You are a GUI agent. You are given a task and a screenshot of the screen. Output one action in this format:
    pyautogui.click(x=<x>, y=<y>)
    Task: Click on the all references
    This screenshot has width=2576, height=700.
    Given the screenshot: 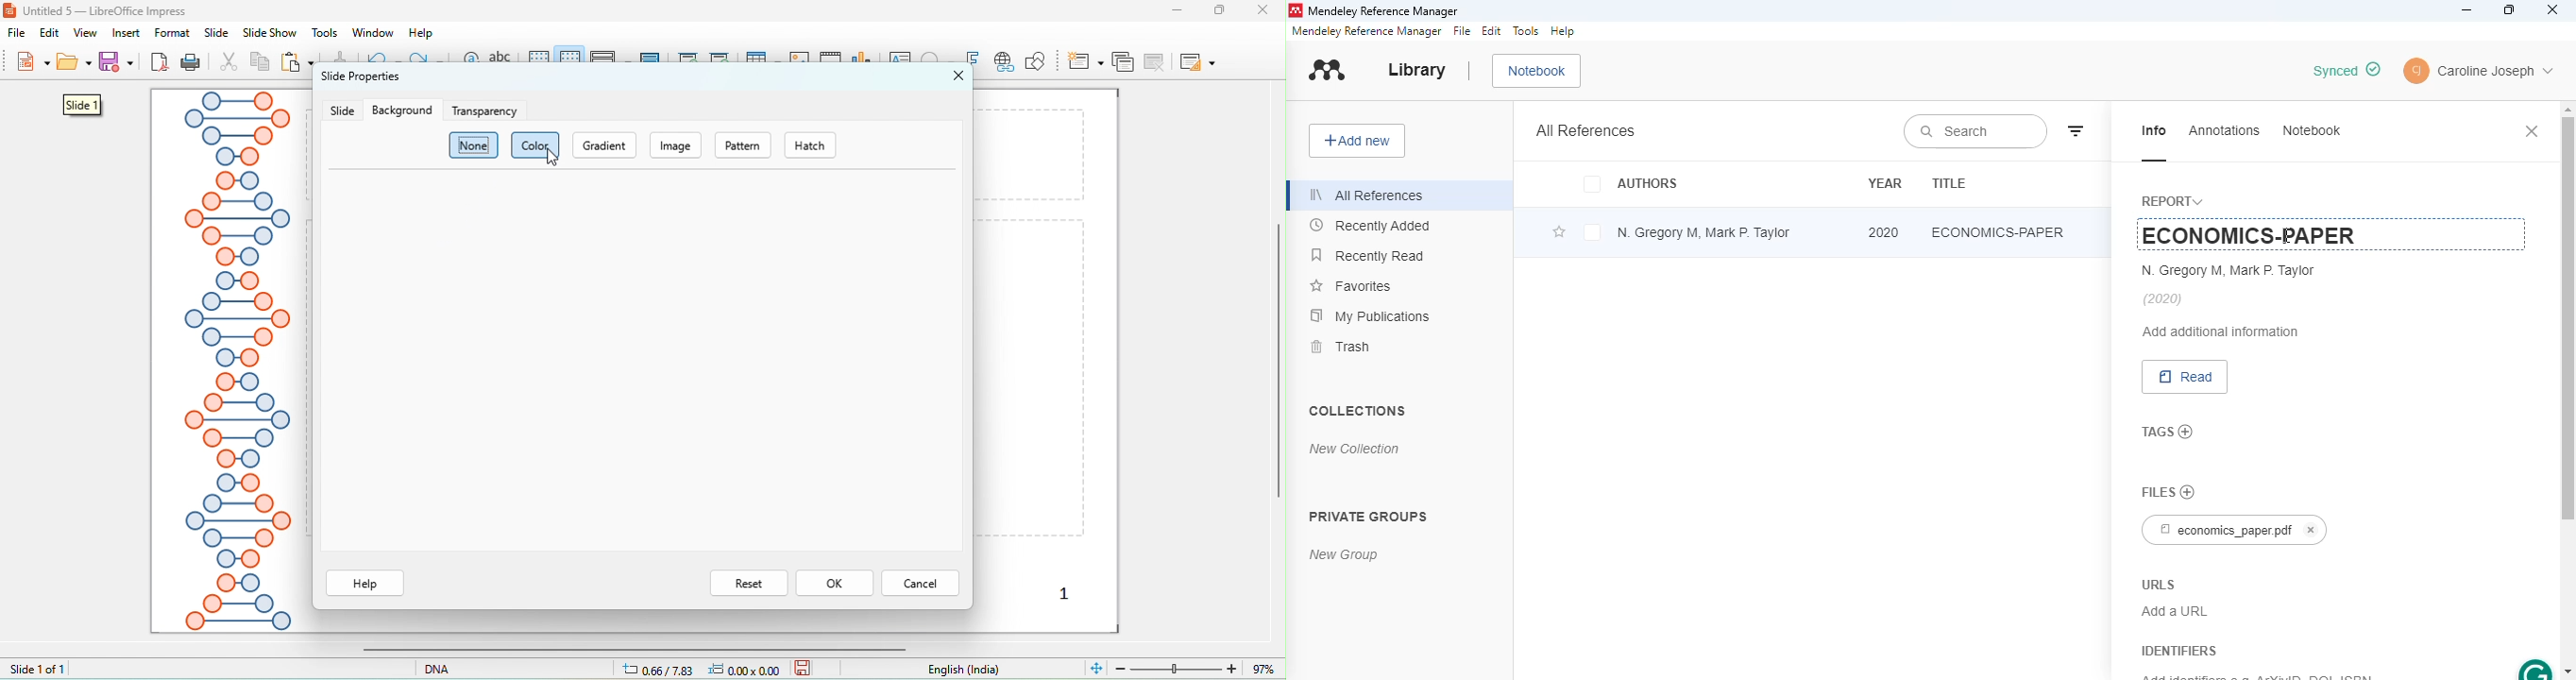 What is the action you would take?
    pyautogui.click(x=1585, y=129)
    